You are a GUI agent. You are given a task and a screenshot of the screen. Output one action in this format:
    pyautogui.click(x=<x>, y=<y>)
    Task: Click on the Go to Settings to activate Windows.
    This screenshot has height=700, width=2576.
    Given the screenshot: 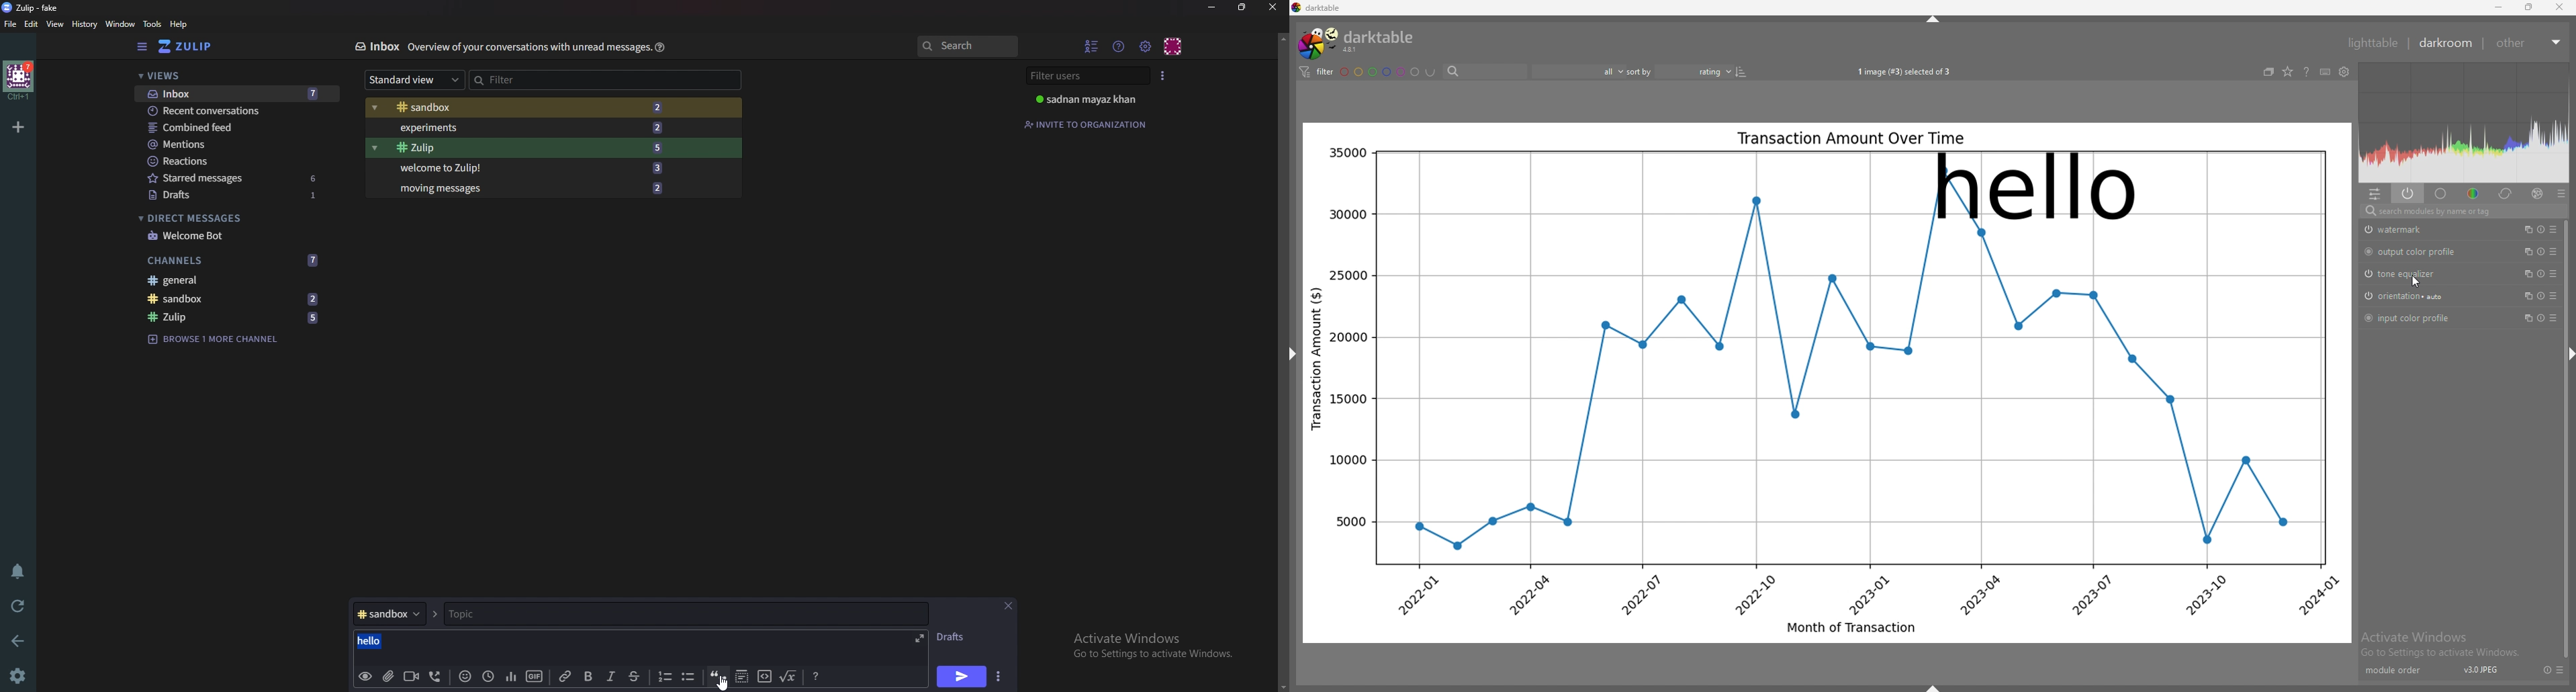 What is the action you would take?
    pyautogui.click(x=2441, y=654)
    